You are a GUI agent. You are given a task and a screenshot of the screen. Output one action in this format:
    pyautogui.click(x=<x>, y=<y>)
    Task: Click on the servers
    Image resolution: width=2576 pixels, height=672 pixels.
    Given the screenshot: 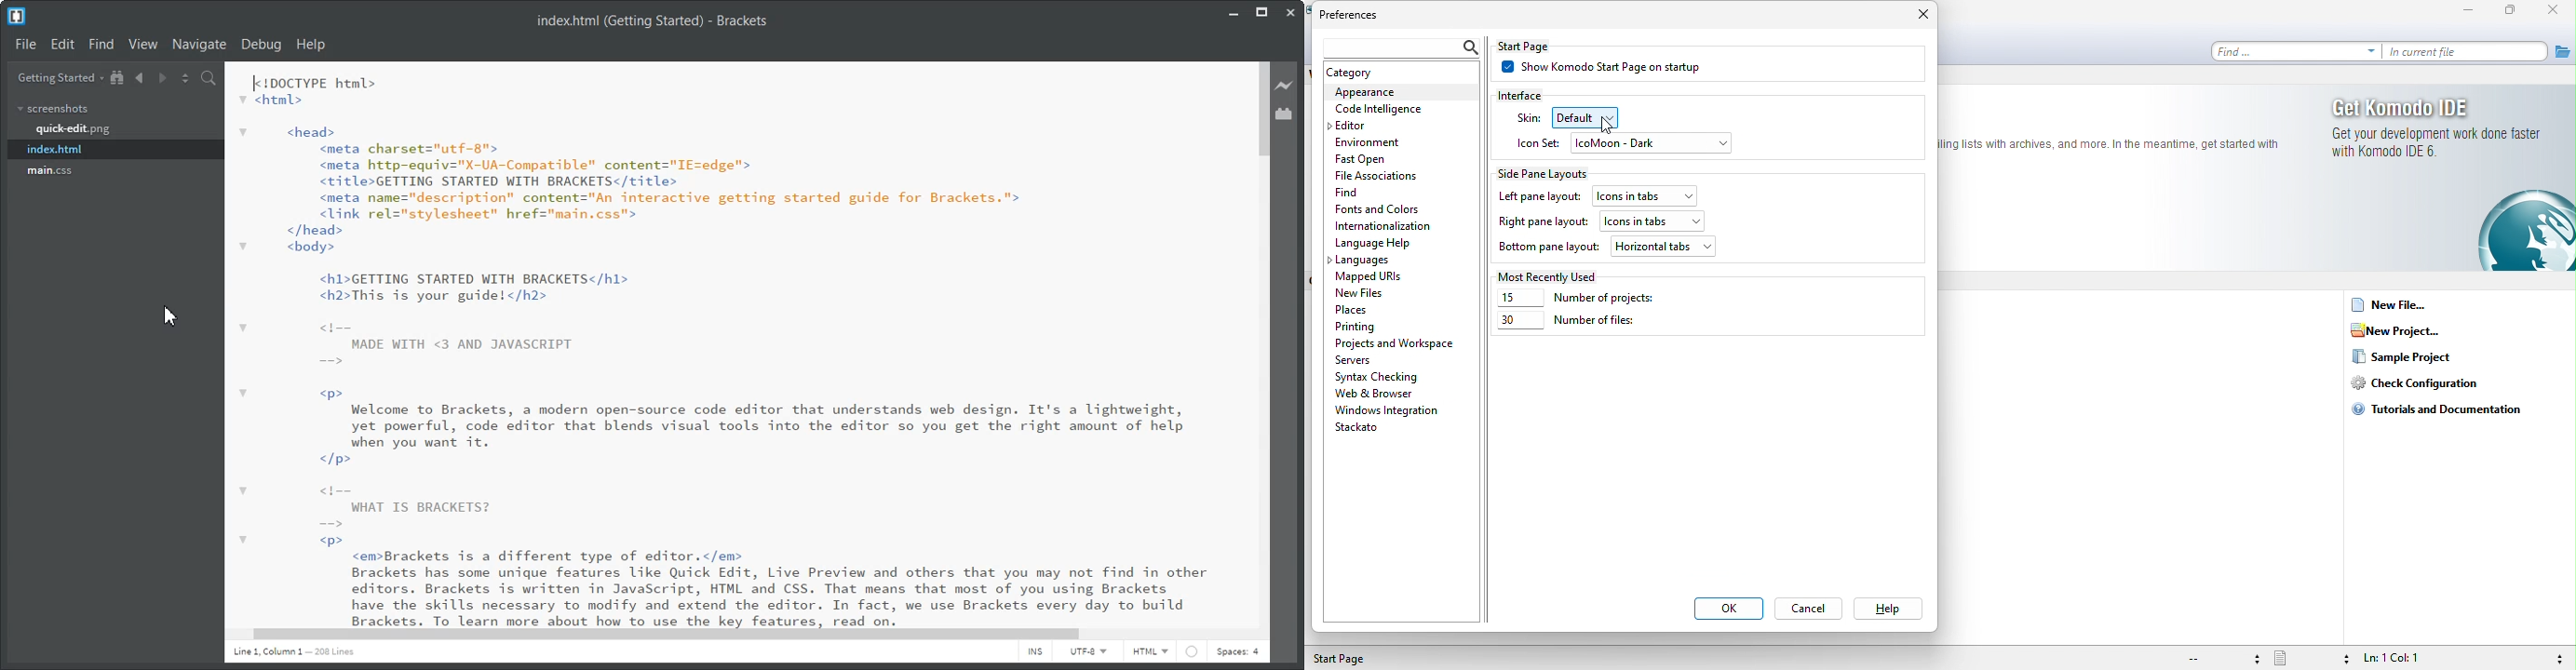 What is the action you would take?
    pyautogui.click(x=1360, y=360)
    